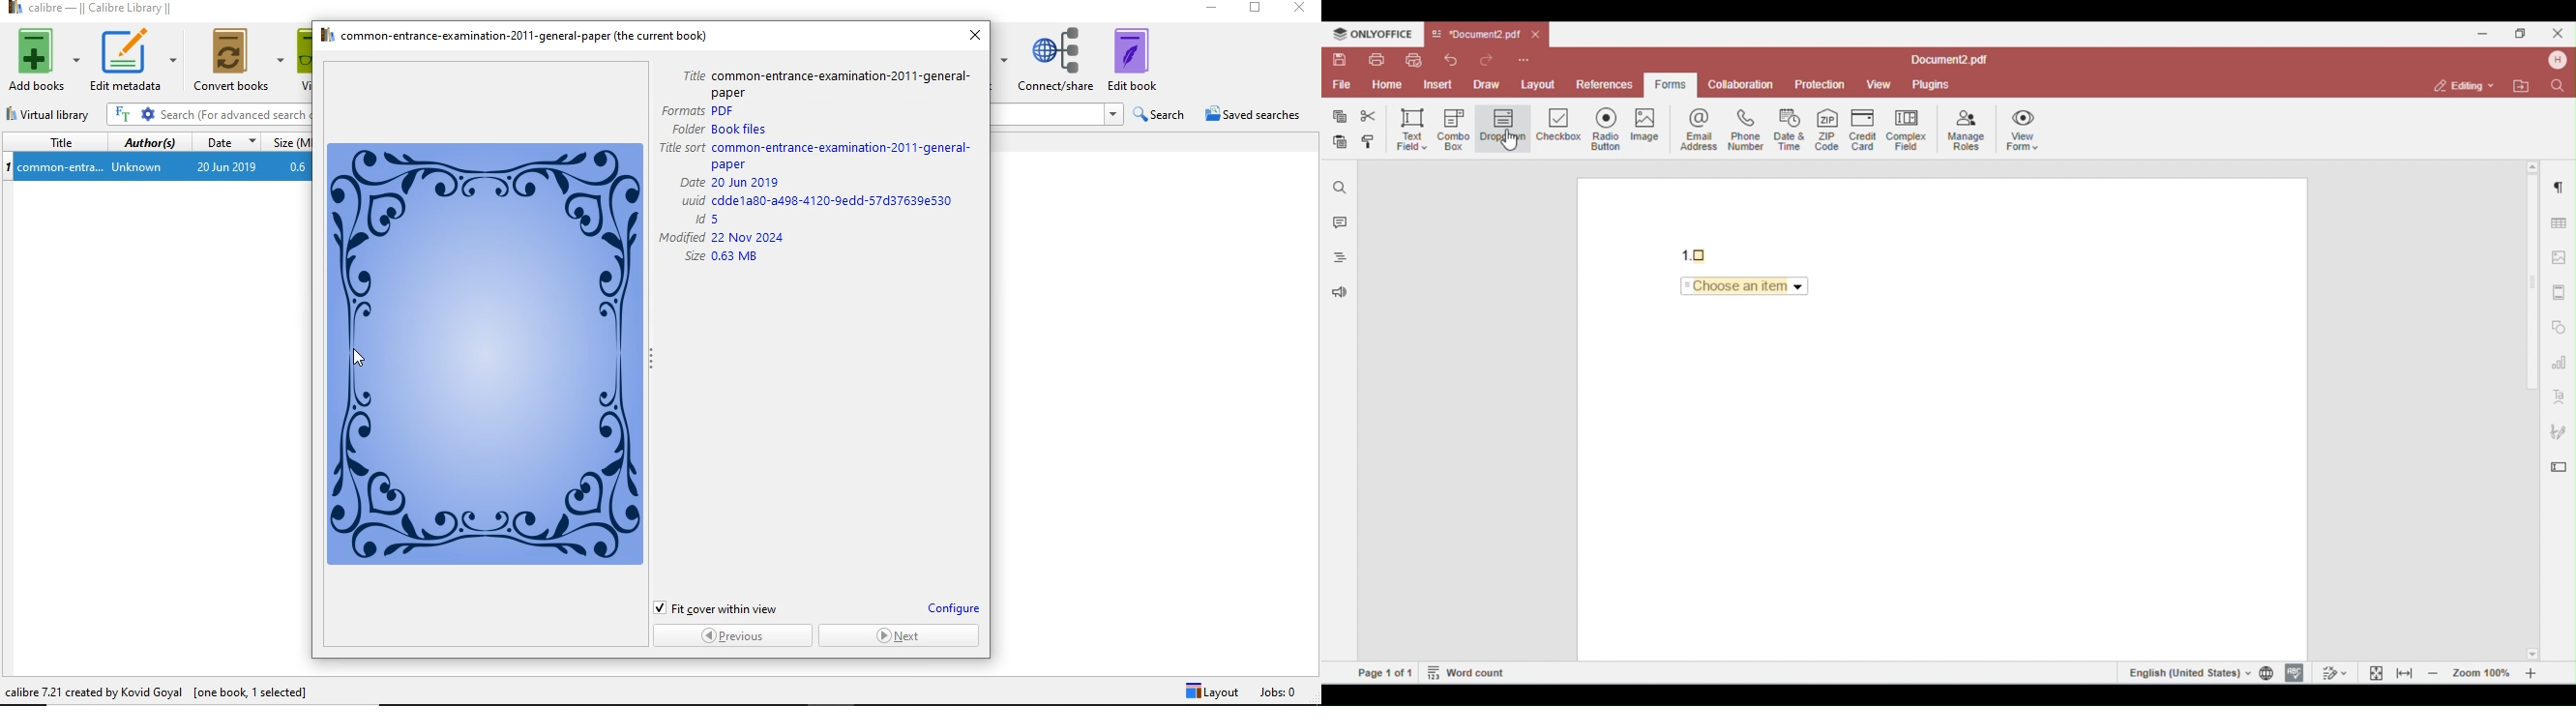 The image size is (2576, 728). What do you see at coordinates (135, 167) in the screenshot?
I see `Unknown` at bounding box center [135, 167].